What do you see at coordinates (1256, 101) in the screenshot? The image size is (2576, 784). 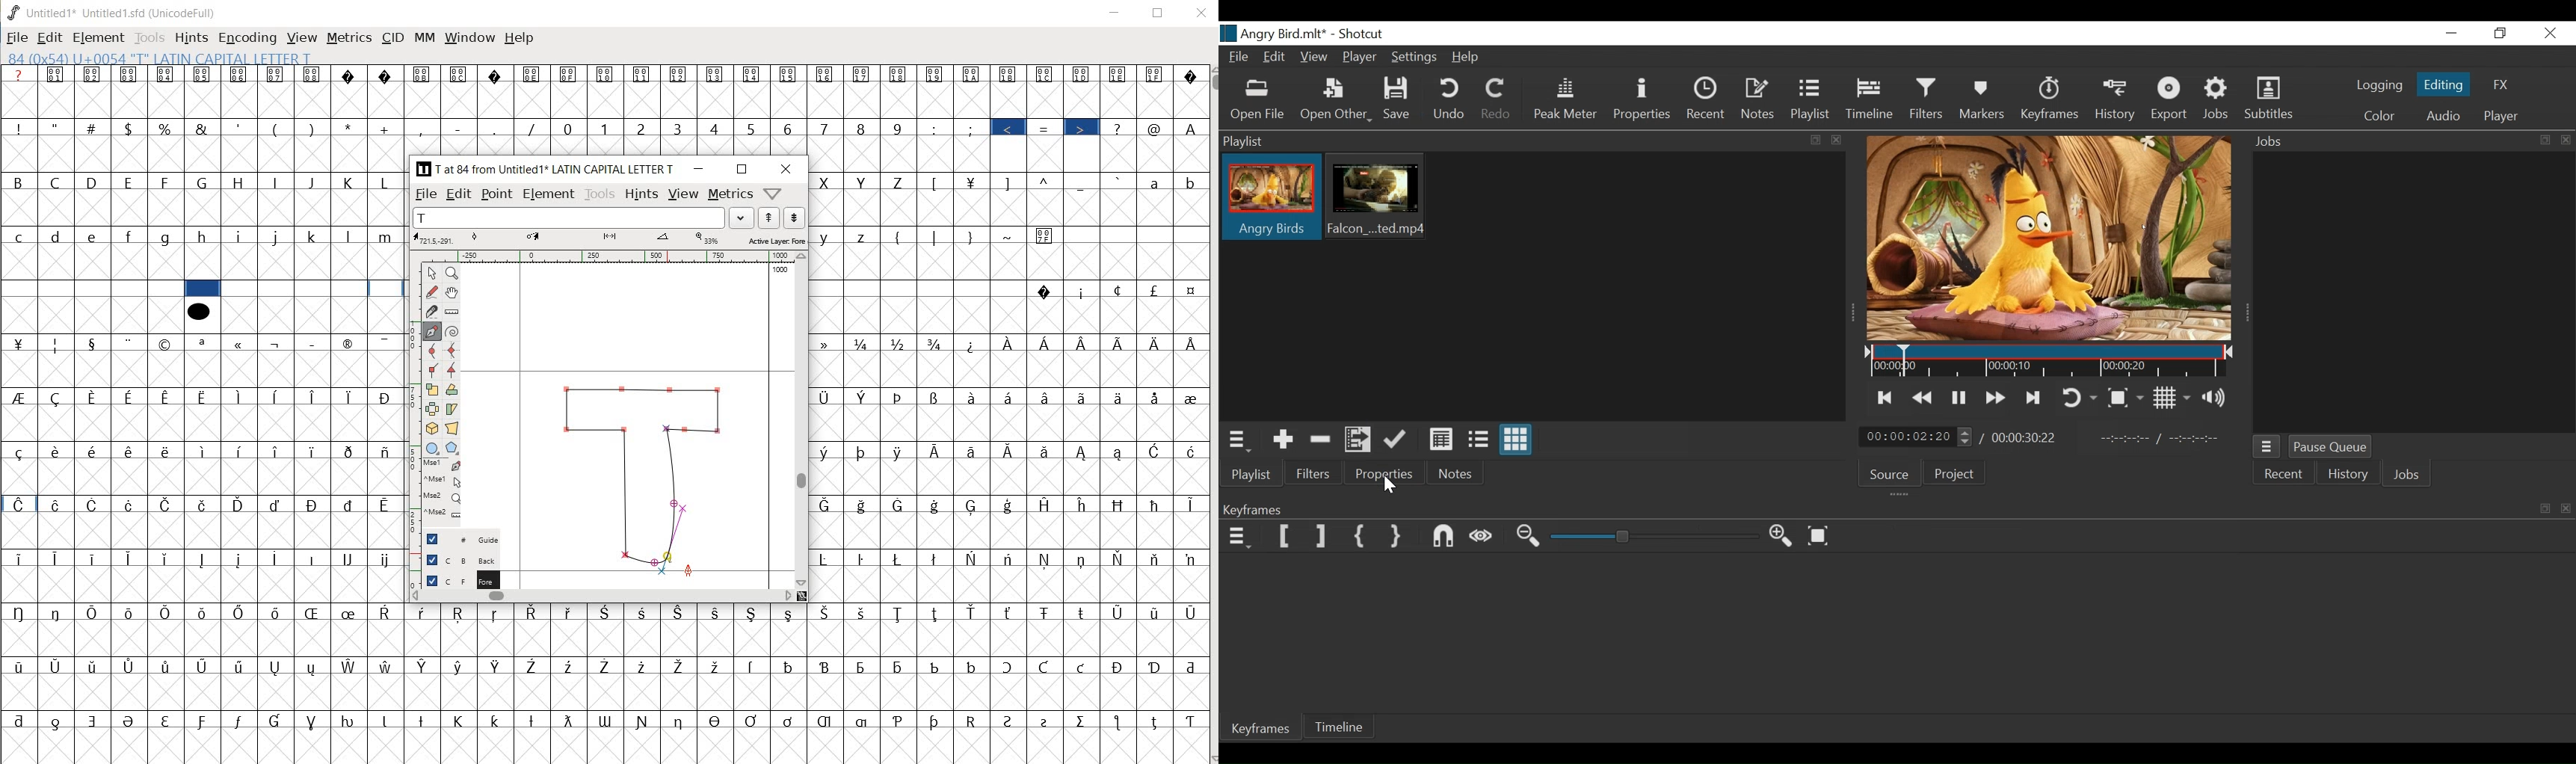 I see `Open File` at bounding box center [1256, 101].